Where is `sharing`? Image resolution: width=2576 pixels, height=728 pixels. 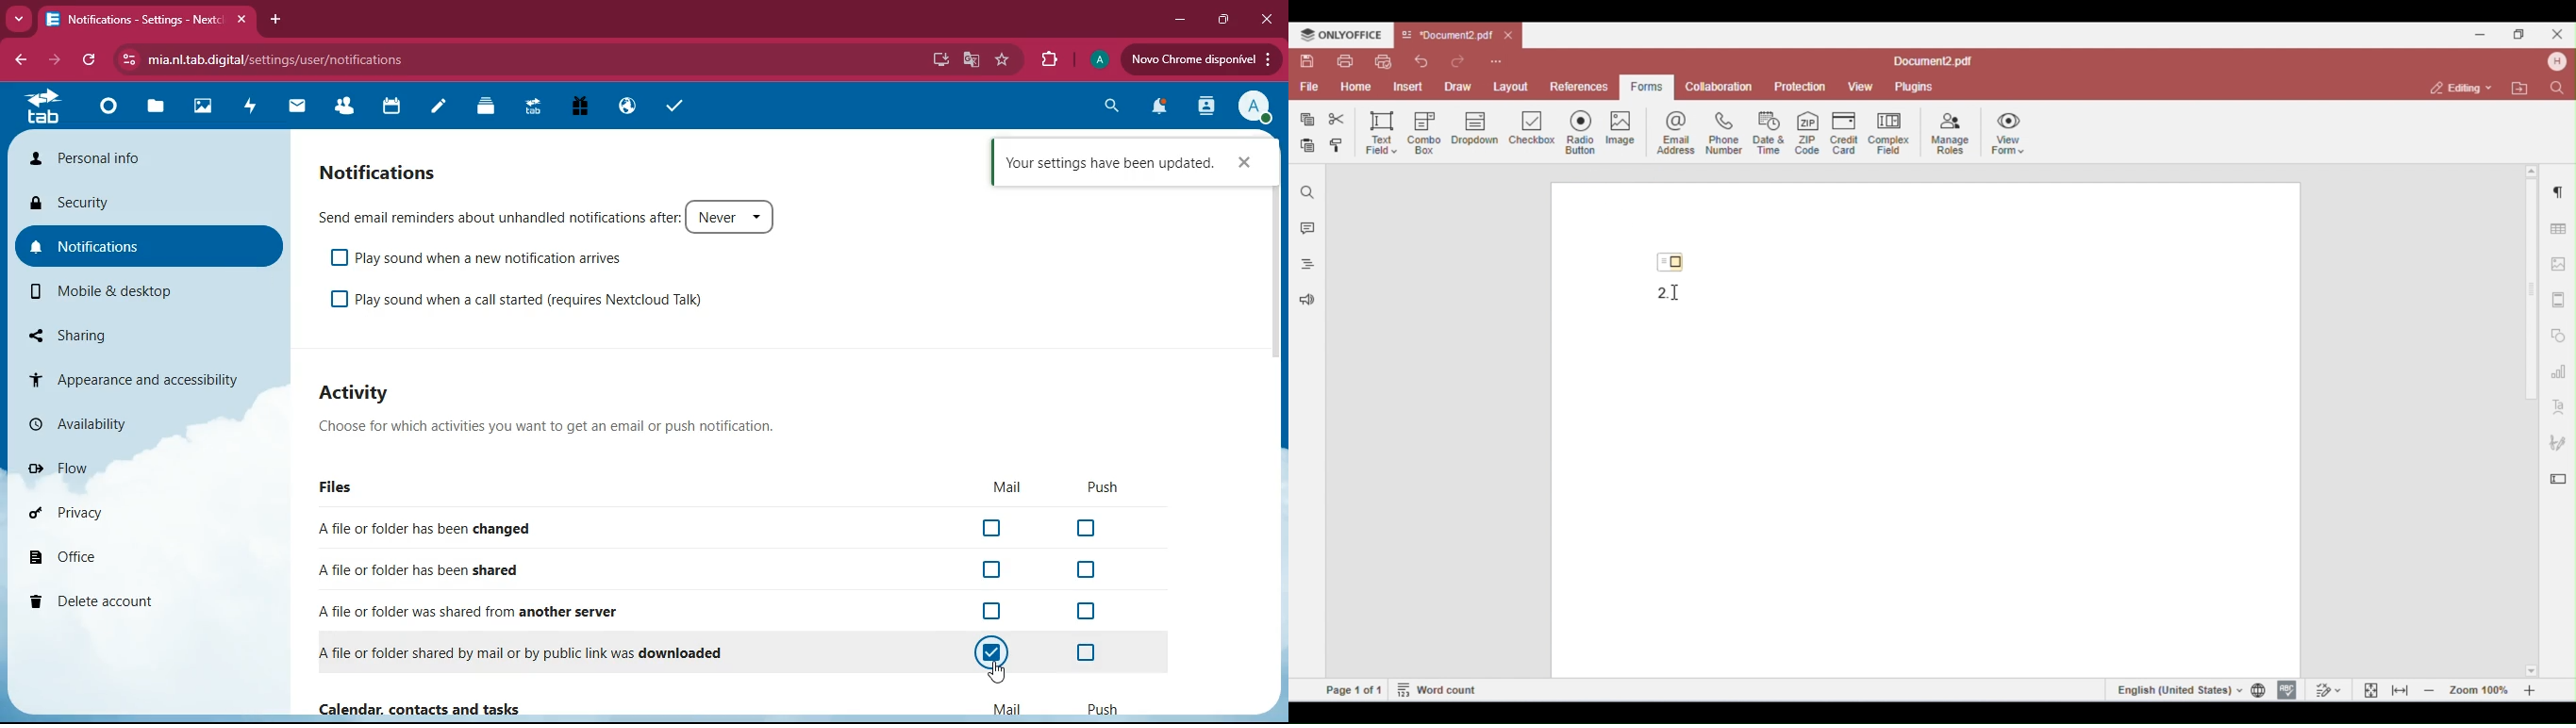
sharing is located at coordinates (132, 335).